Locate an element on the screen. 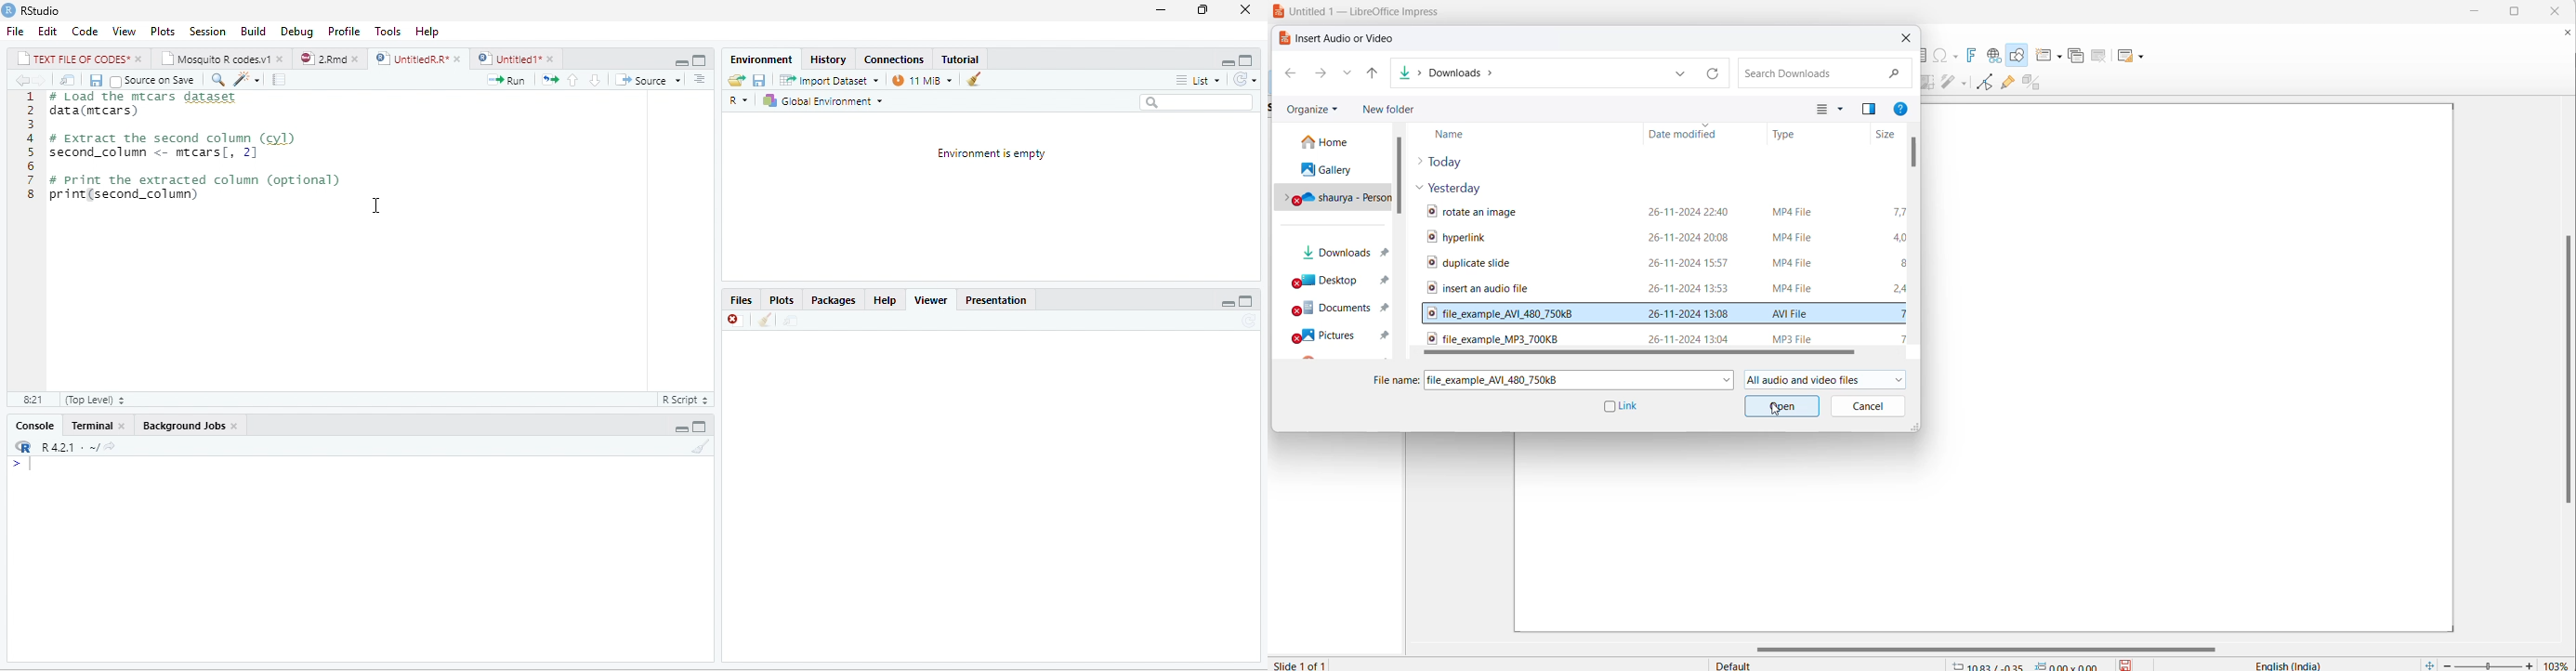 This screenshot has height=672, width=2576. open is located at coordinates (733, 81).